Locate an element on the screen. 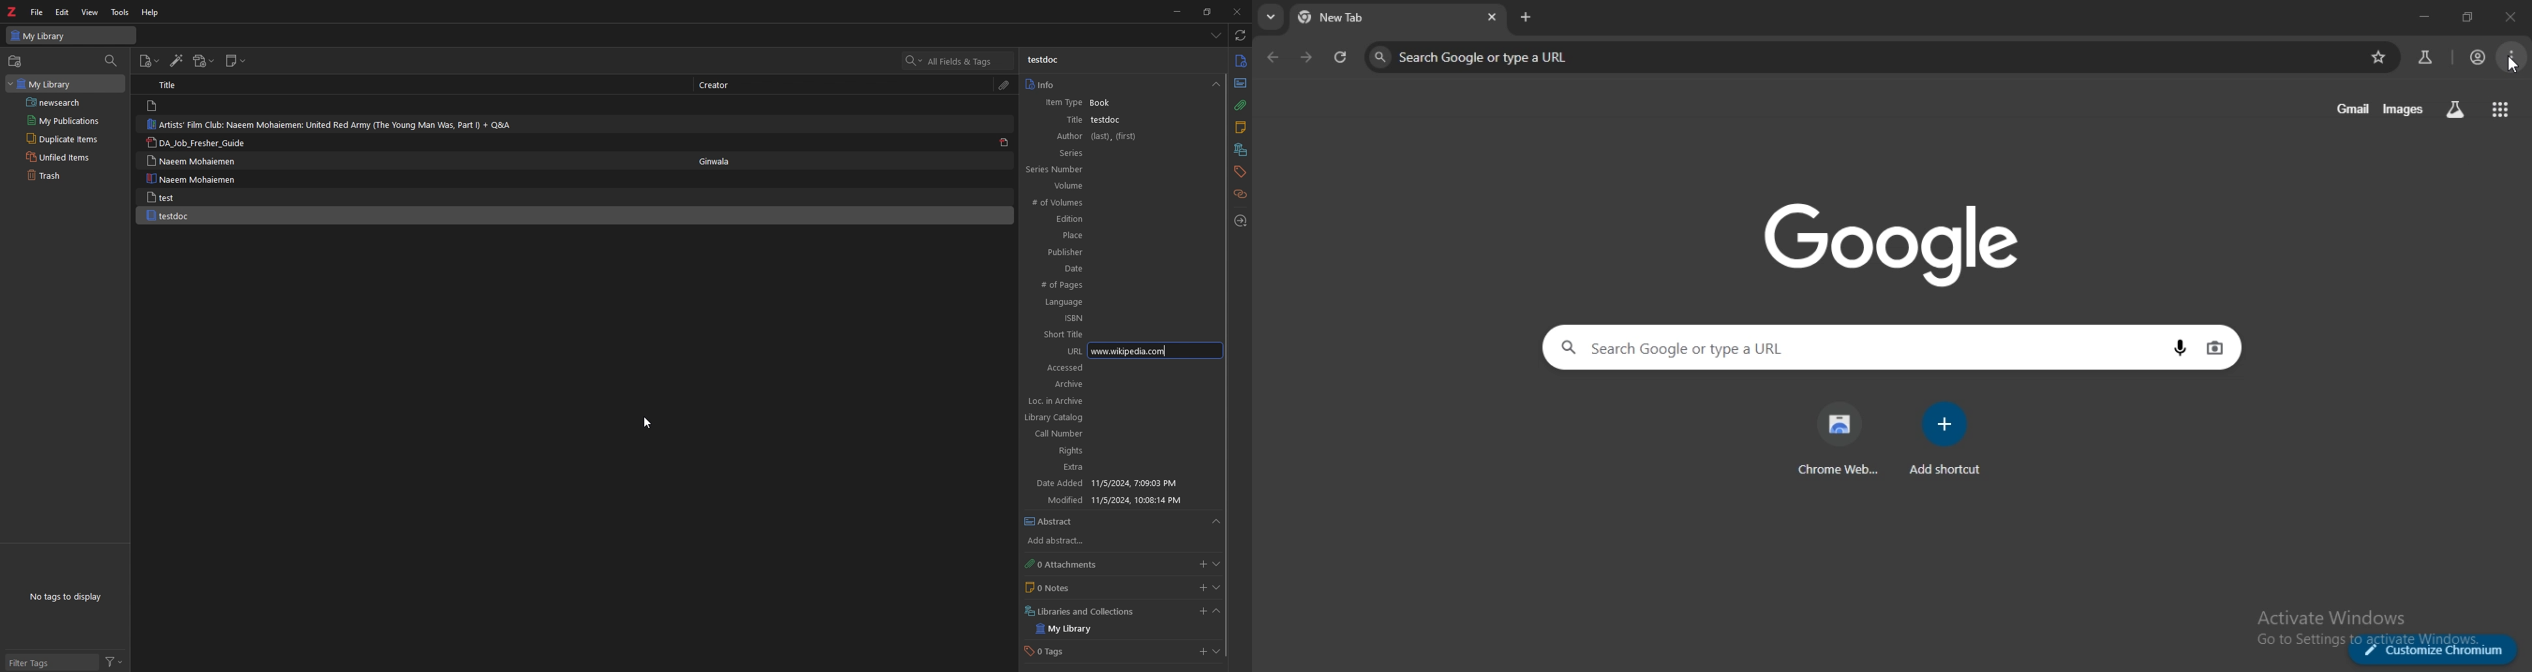 The height and width of the screenshot is (672, 2548). search is located at coordinates (962, 60).